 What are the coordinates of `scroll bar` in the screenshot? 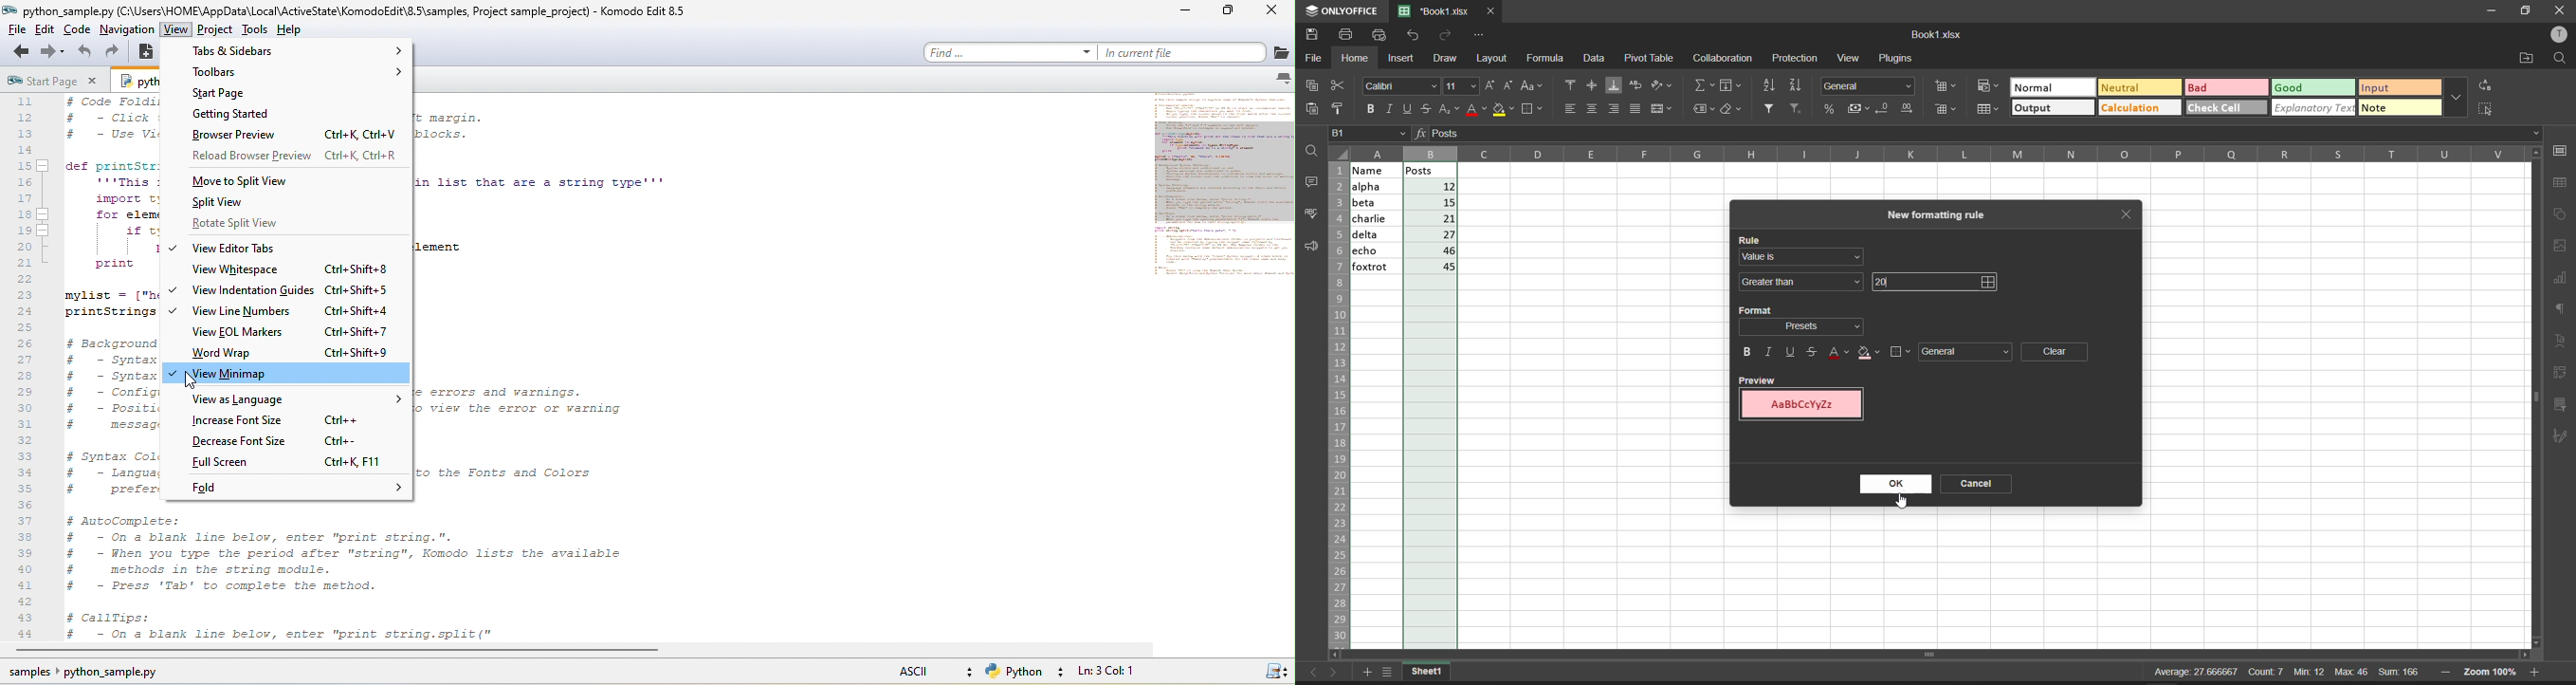 It's located at (1936, 648).